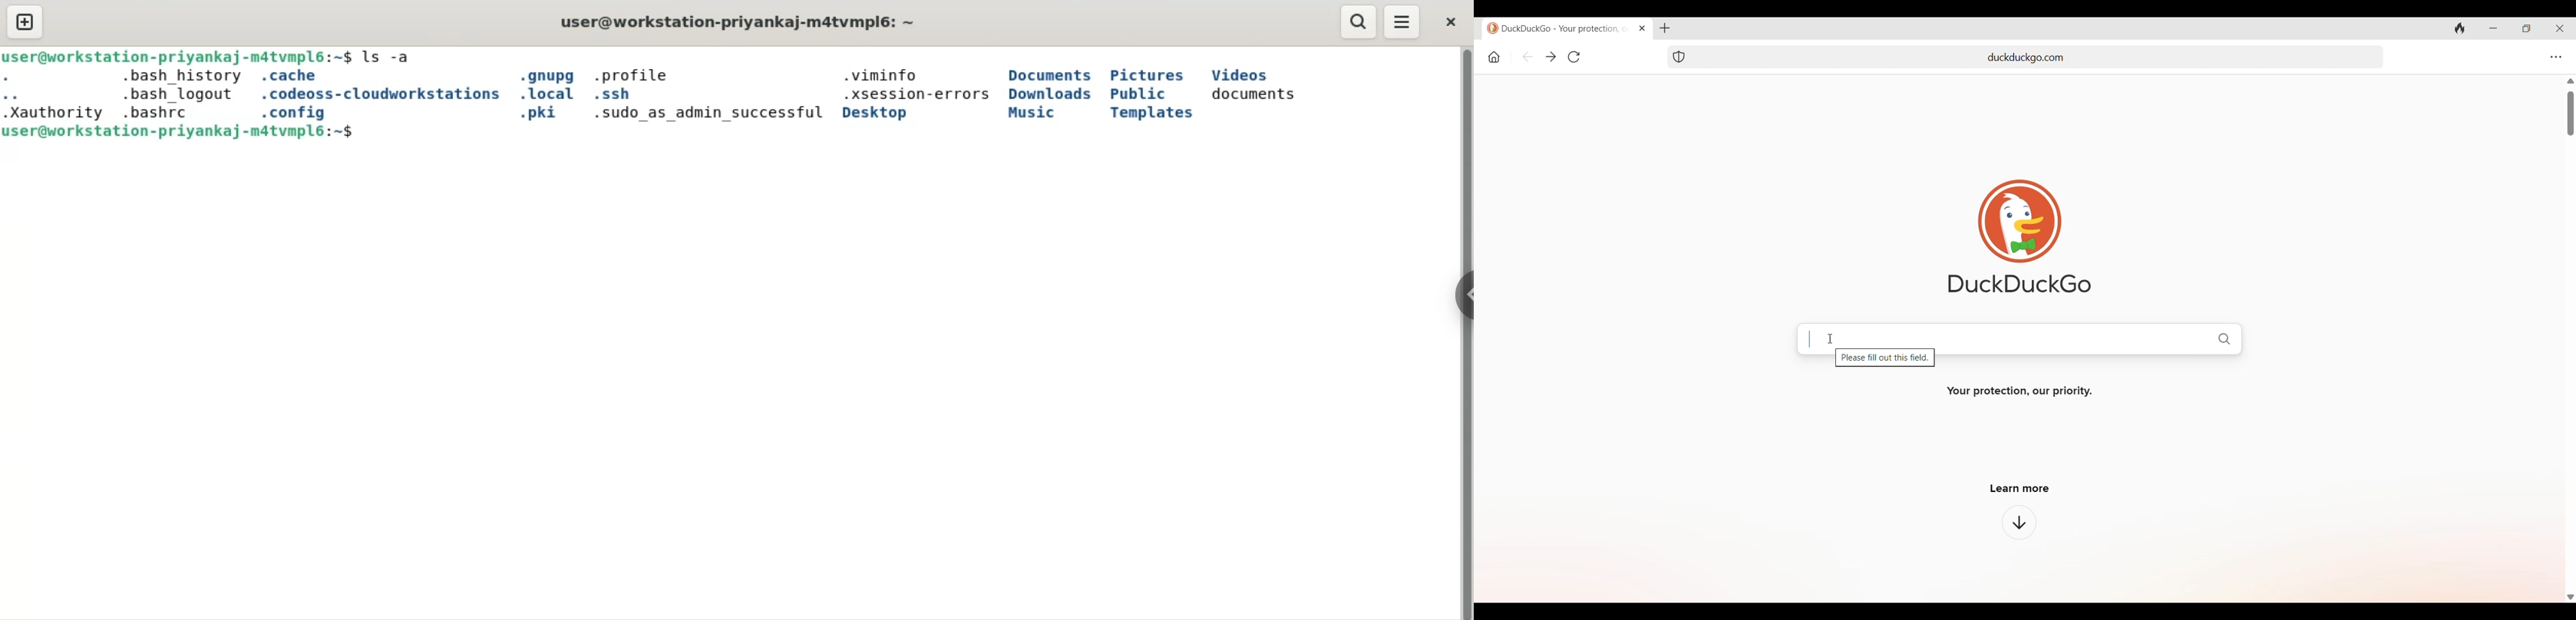  What do you see at coordinates (546, 114) in the screenshot?
I see `.pki` at bounding box center [546, 114].